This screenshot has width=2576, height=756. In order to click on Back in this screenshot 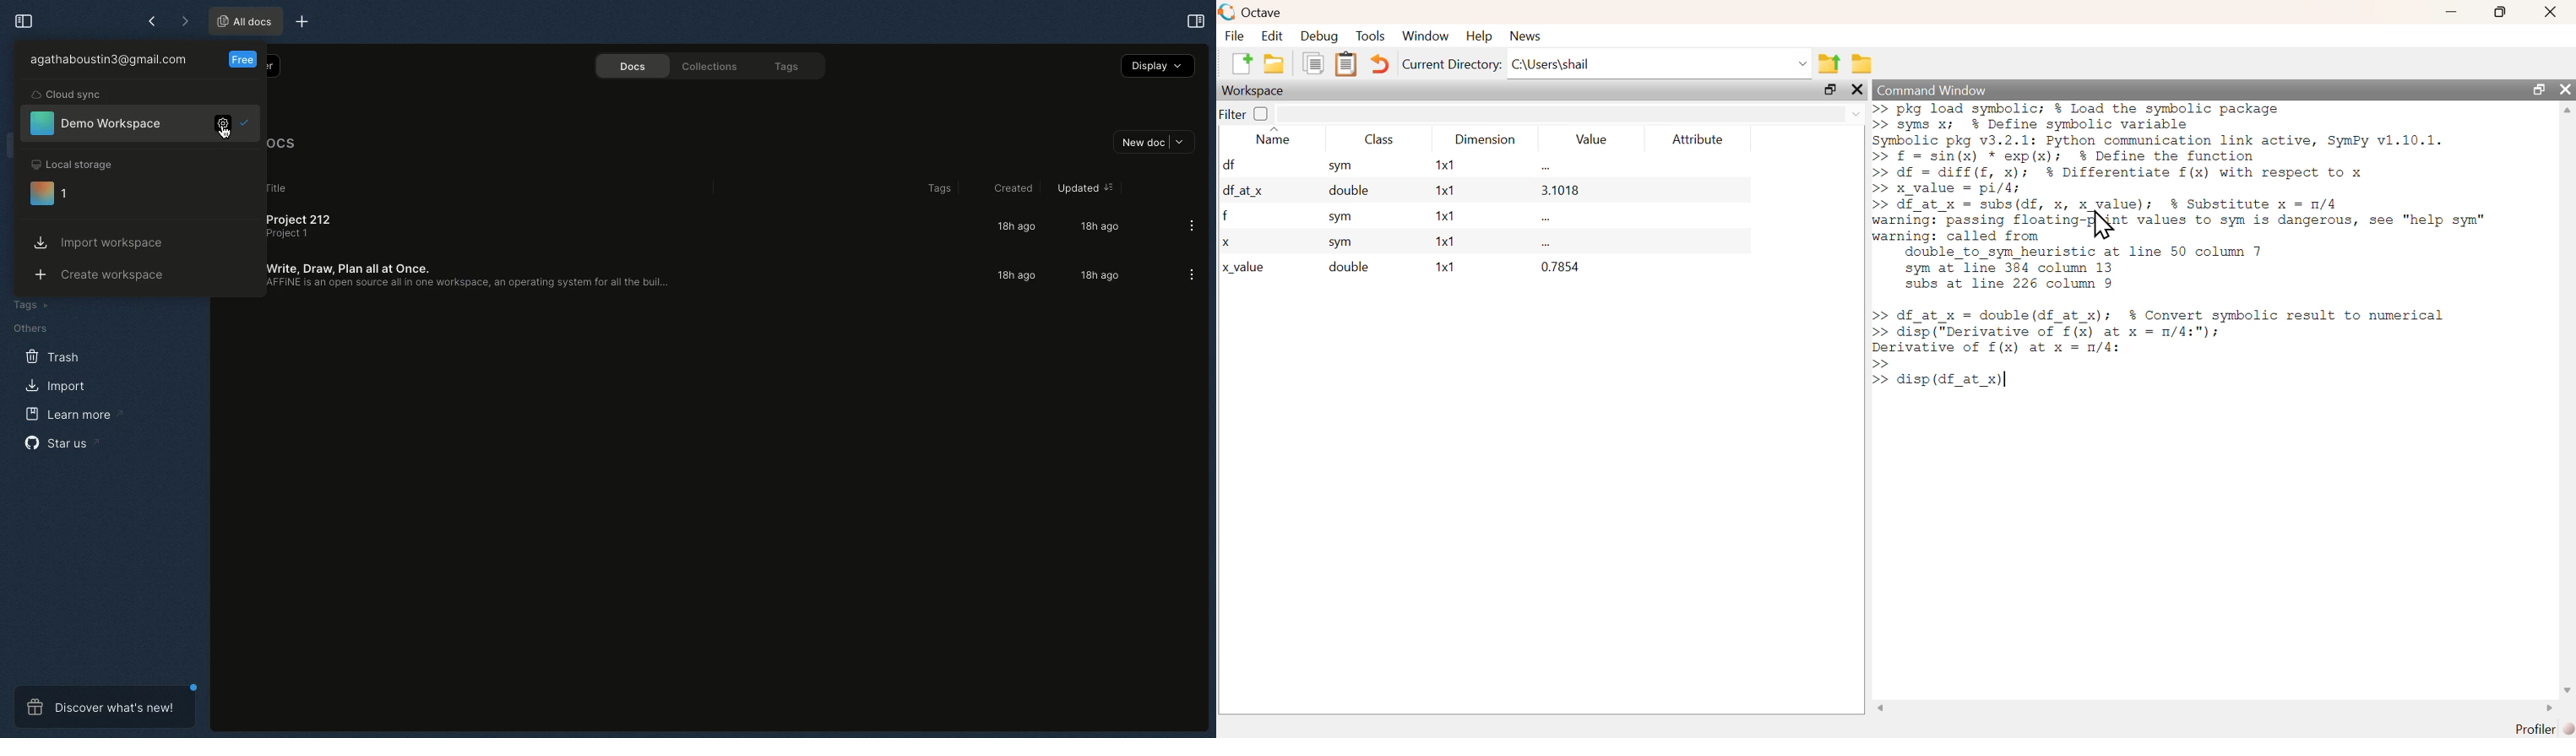, I will do `click(151, 20)`.